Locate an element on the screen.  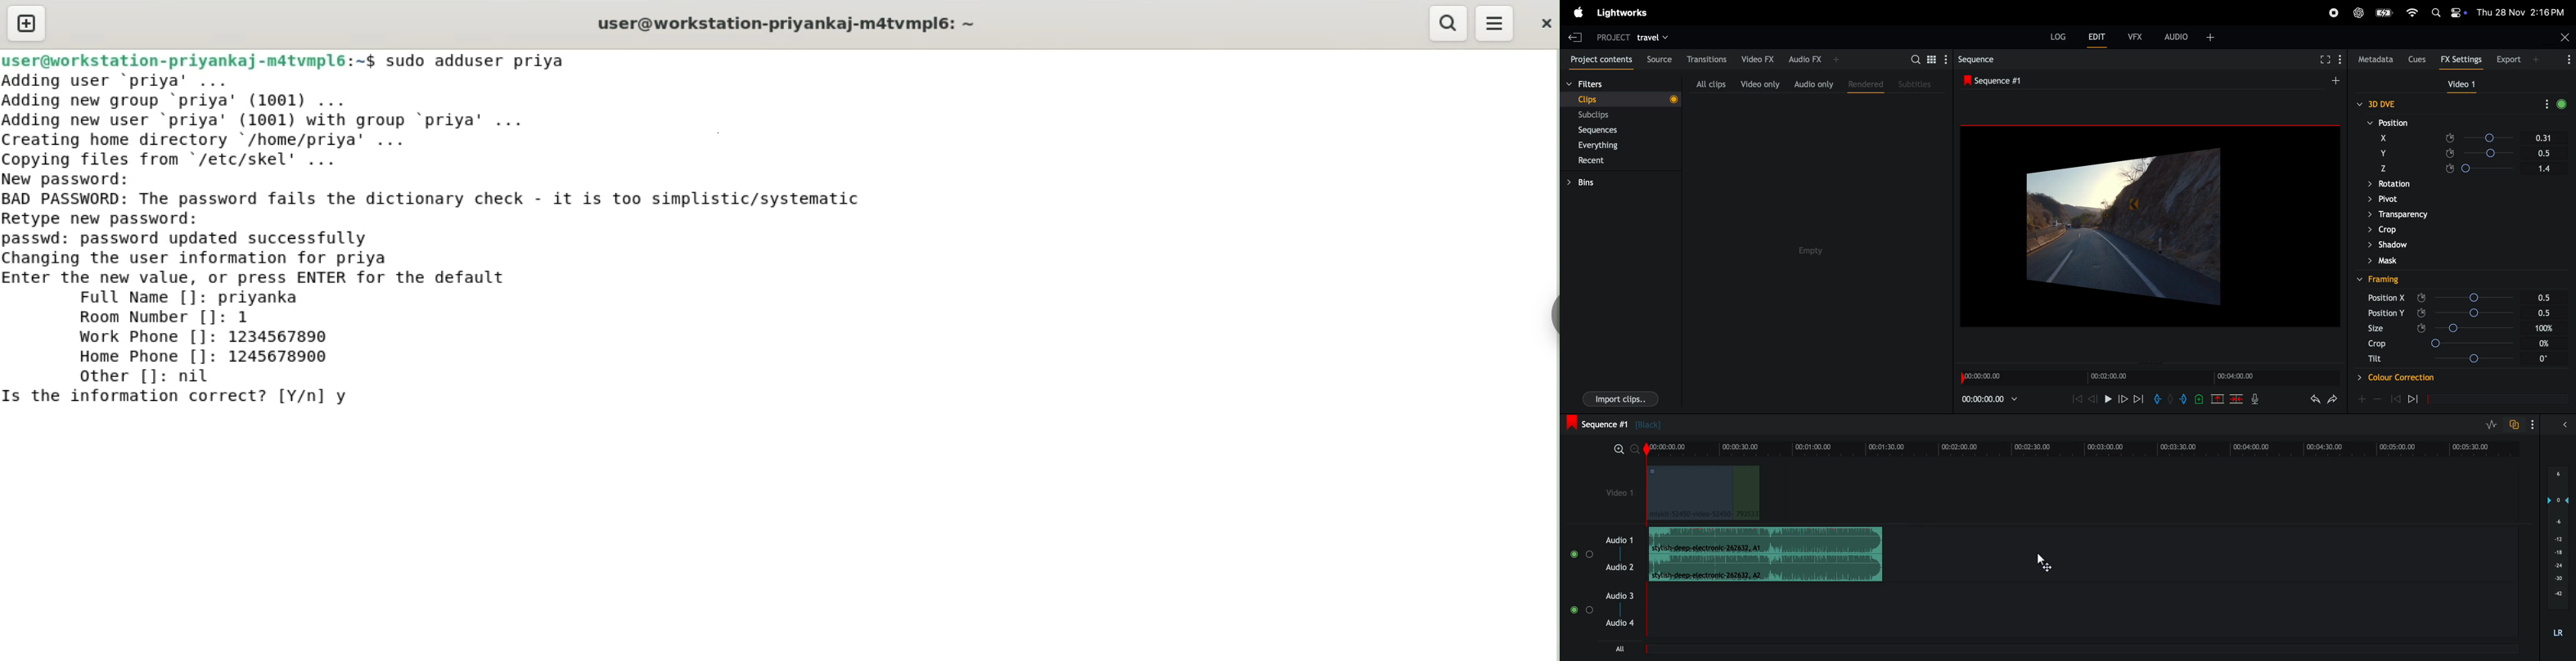
 is located at coordinates (2395, 378).